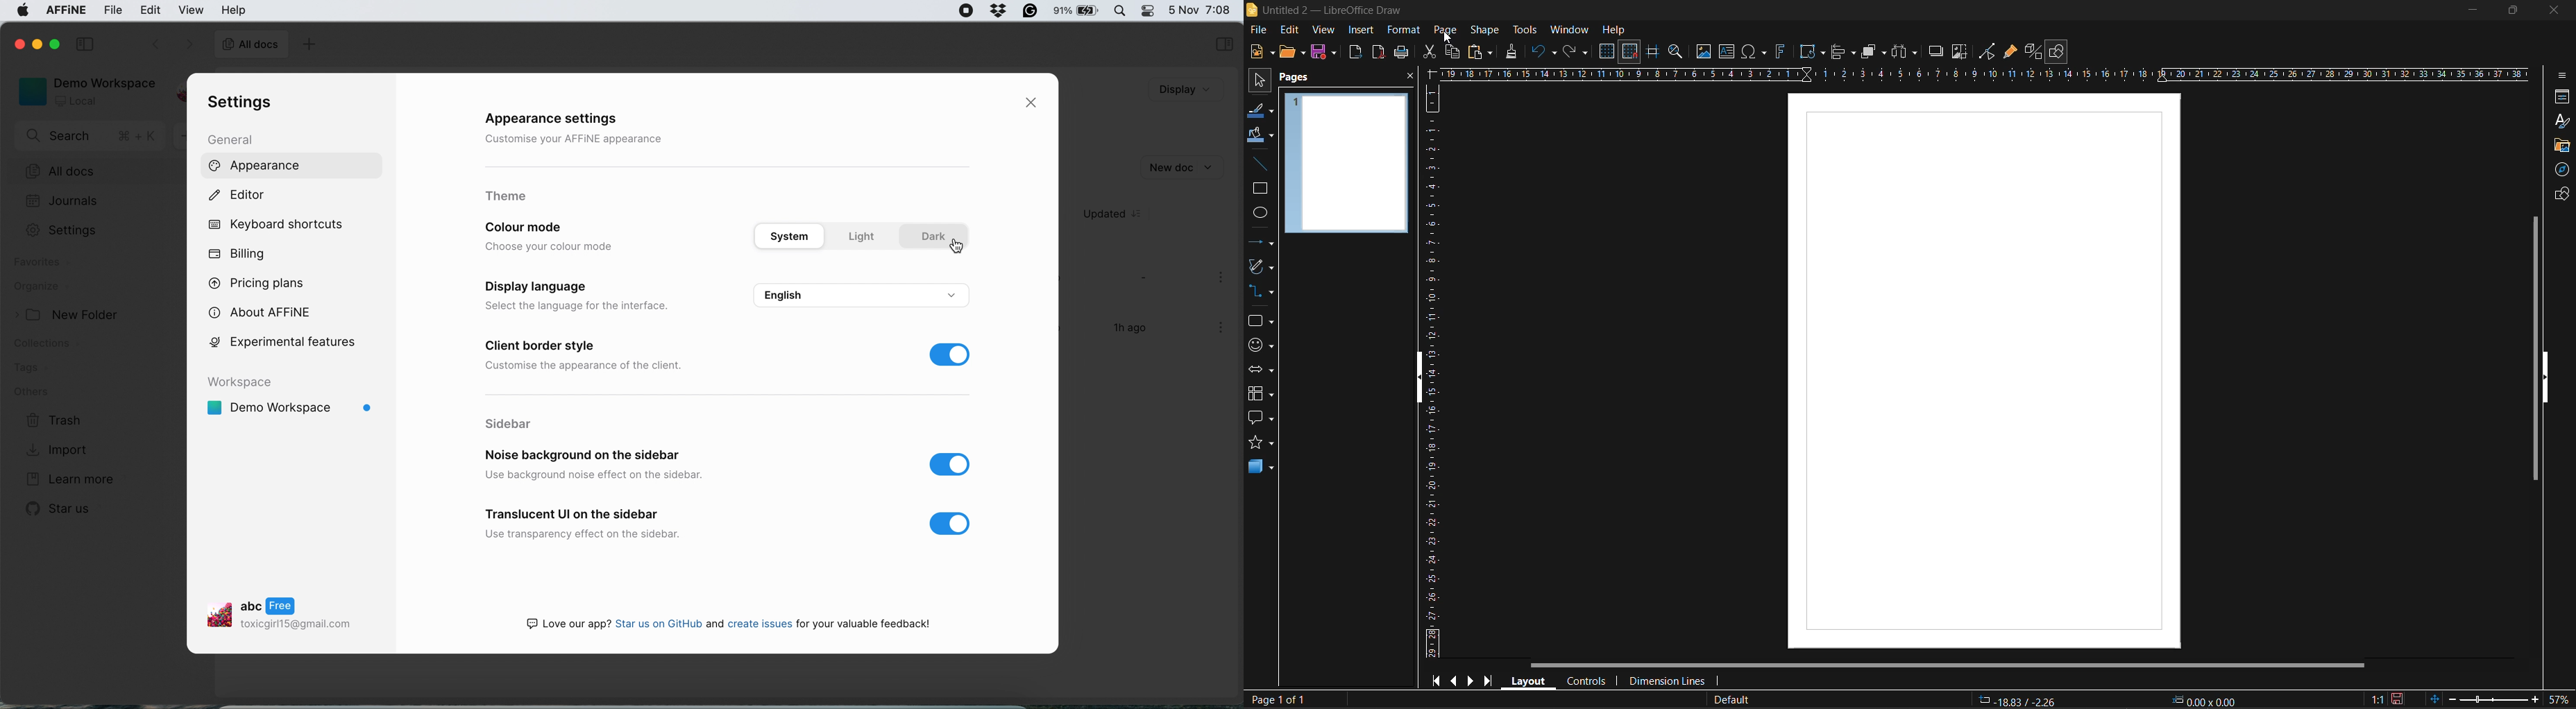 Image resolution: width=2576 pixels, height=728 pixels. I want to click on vertical ruler, so click(1431, 375).